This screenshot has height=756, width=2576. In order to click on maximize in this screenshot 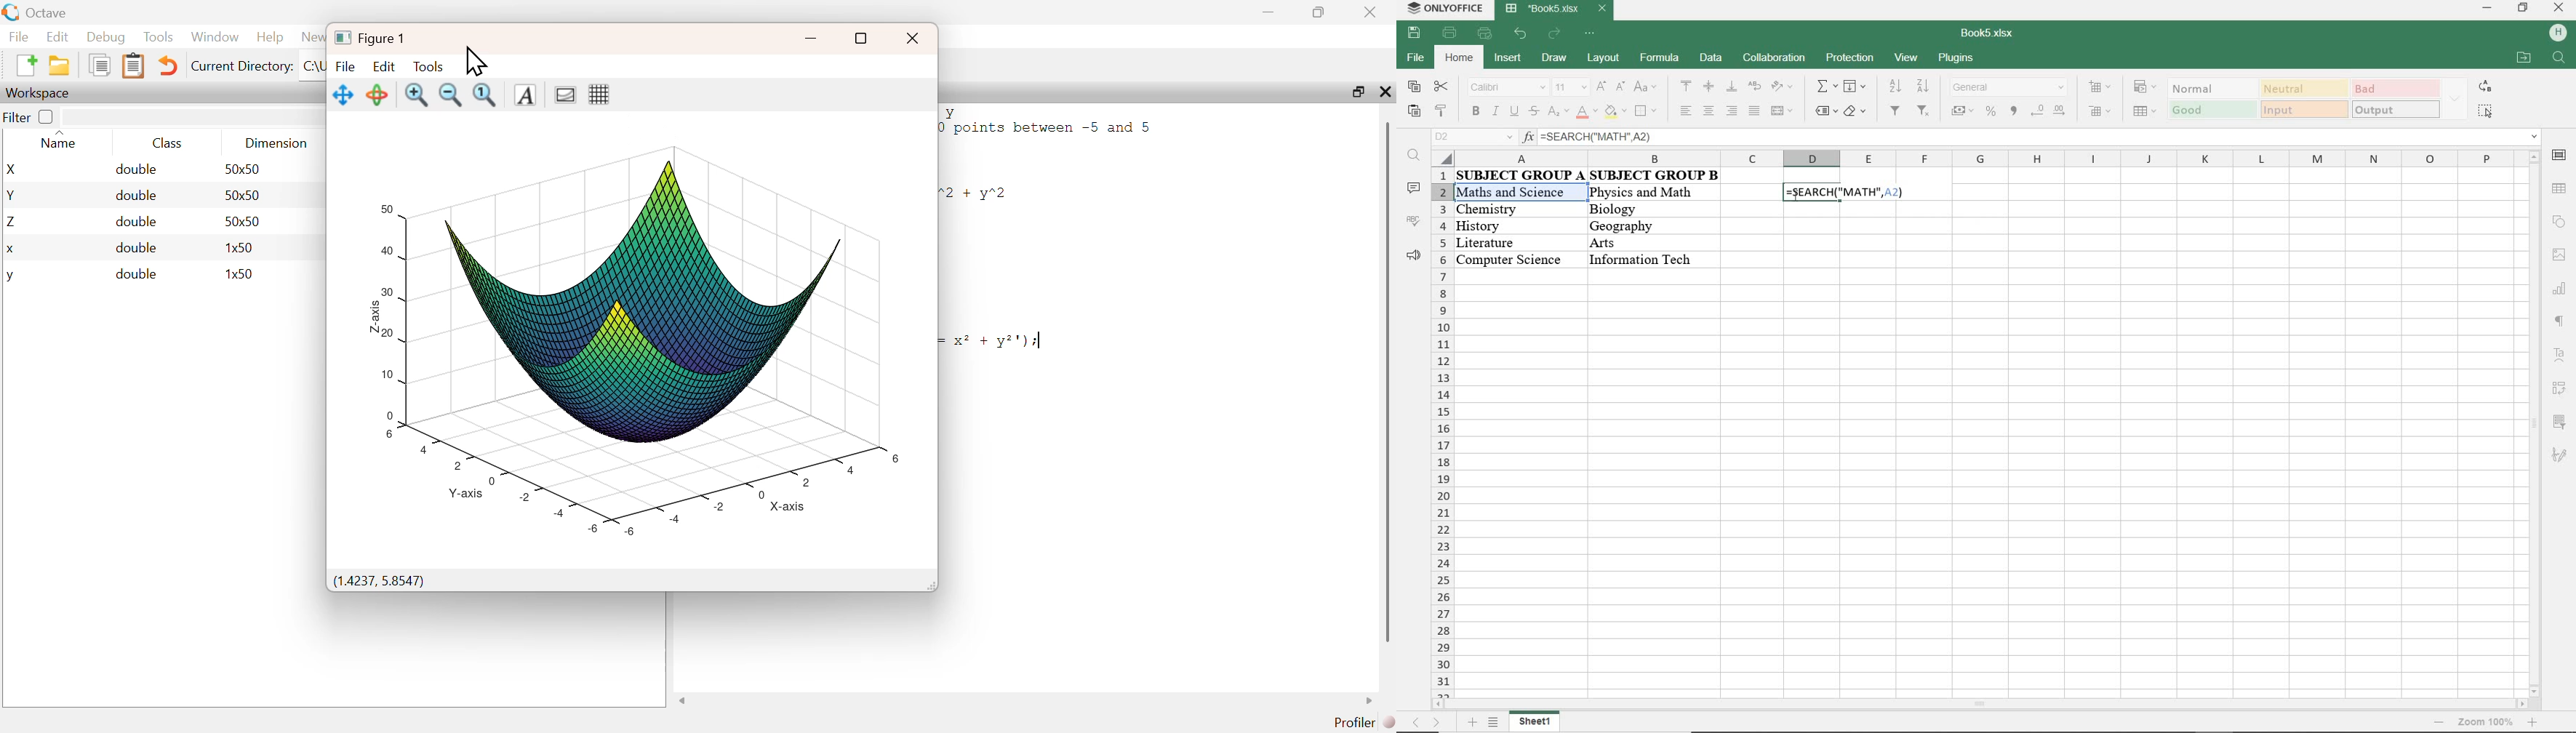, I will do `click(1319, 12)`.